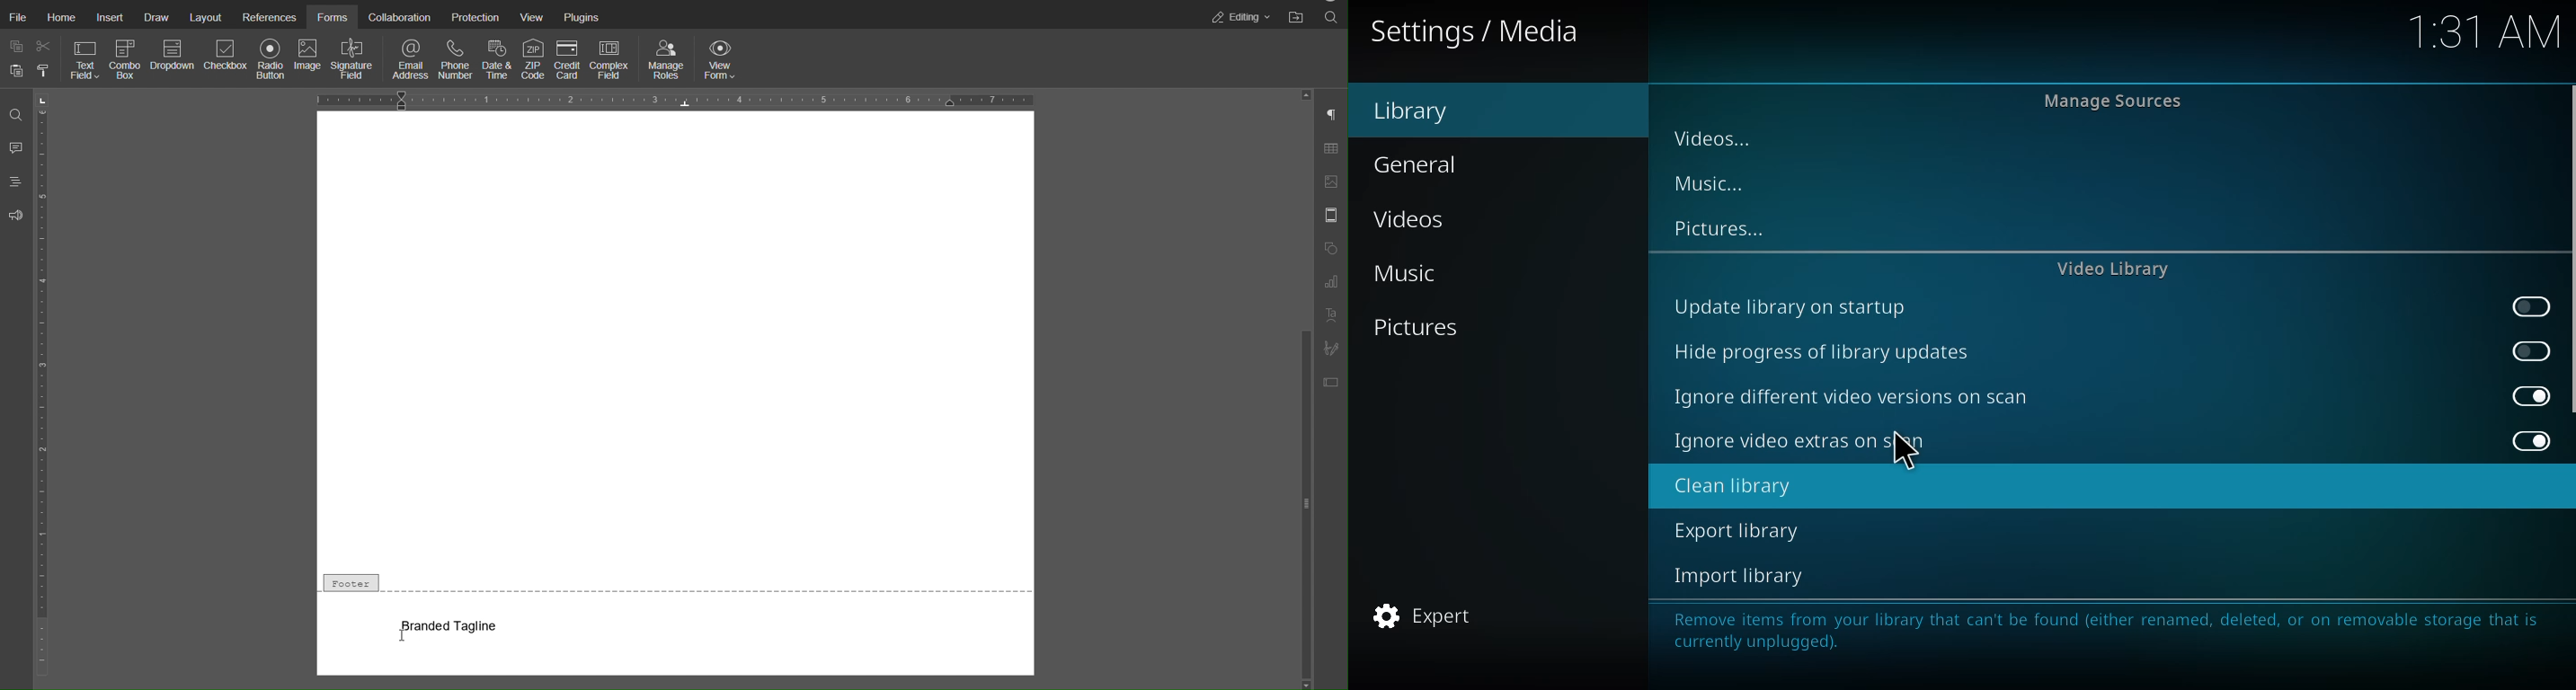 The image size is (2576, 700). What do you see at coordinates (1430, 615) in the screenshot?
I see `expert` at bounding box center [1430, 615].